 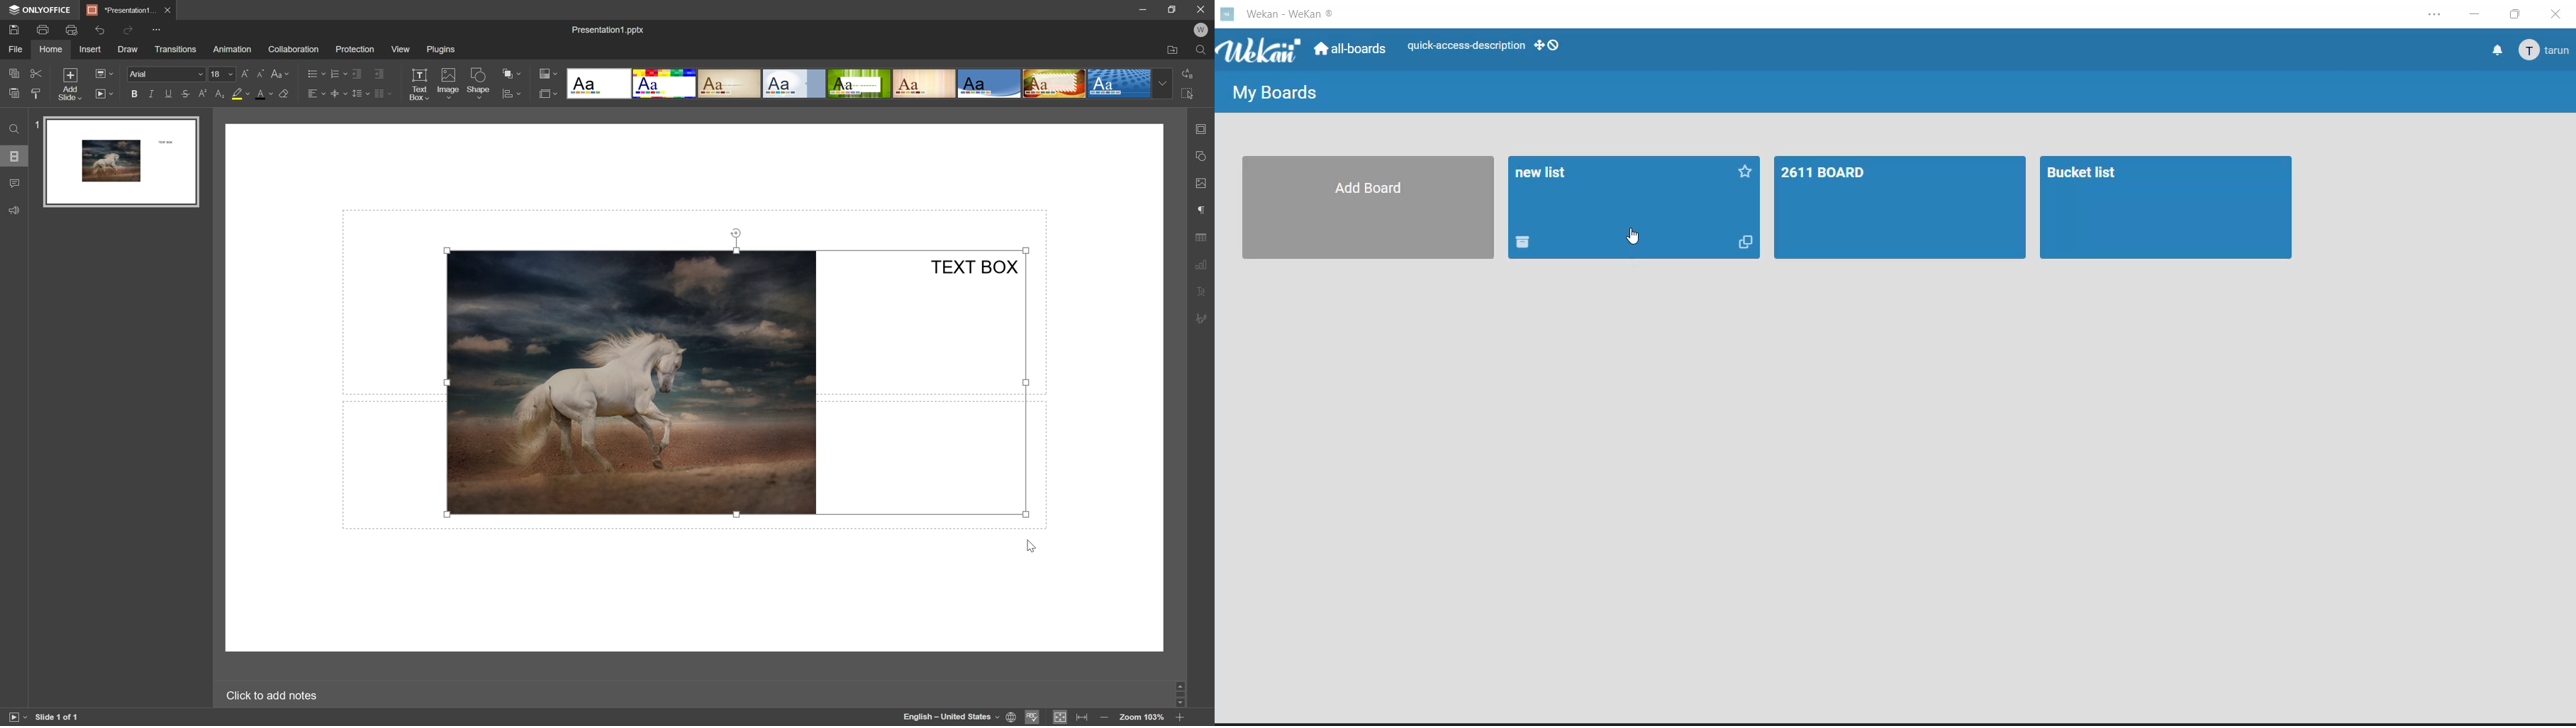 What do you see at coordinates (168, 10) in the screenshot?
I see `close` at bounding box center [168, 10].